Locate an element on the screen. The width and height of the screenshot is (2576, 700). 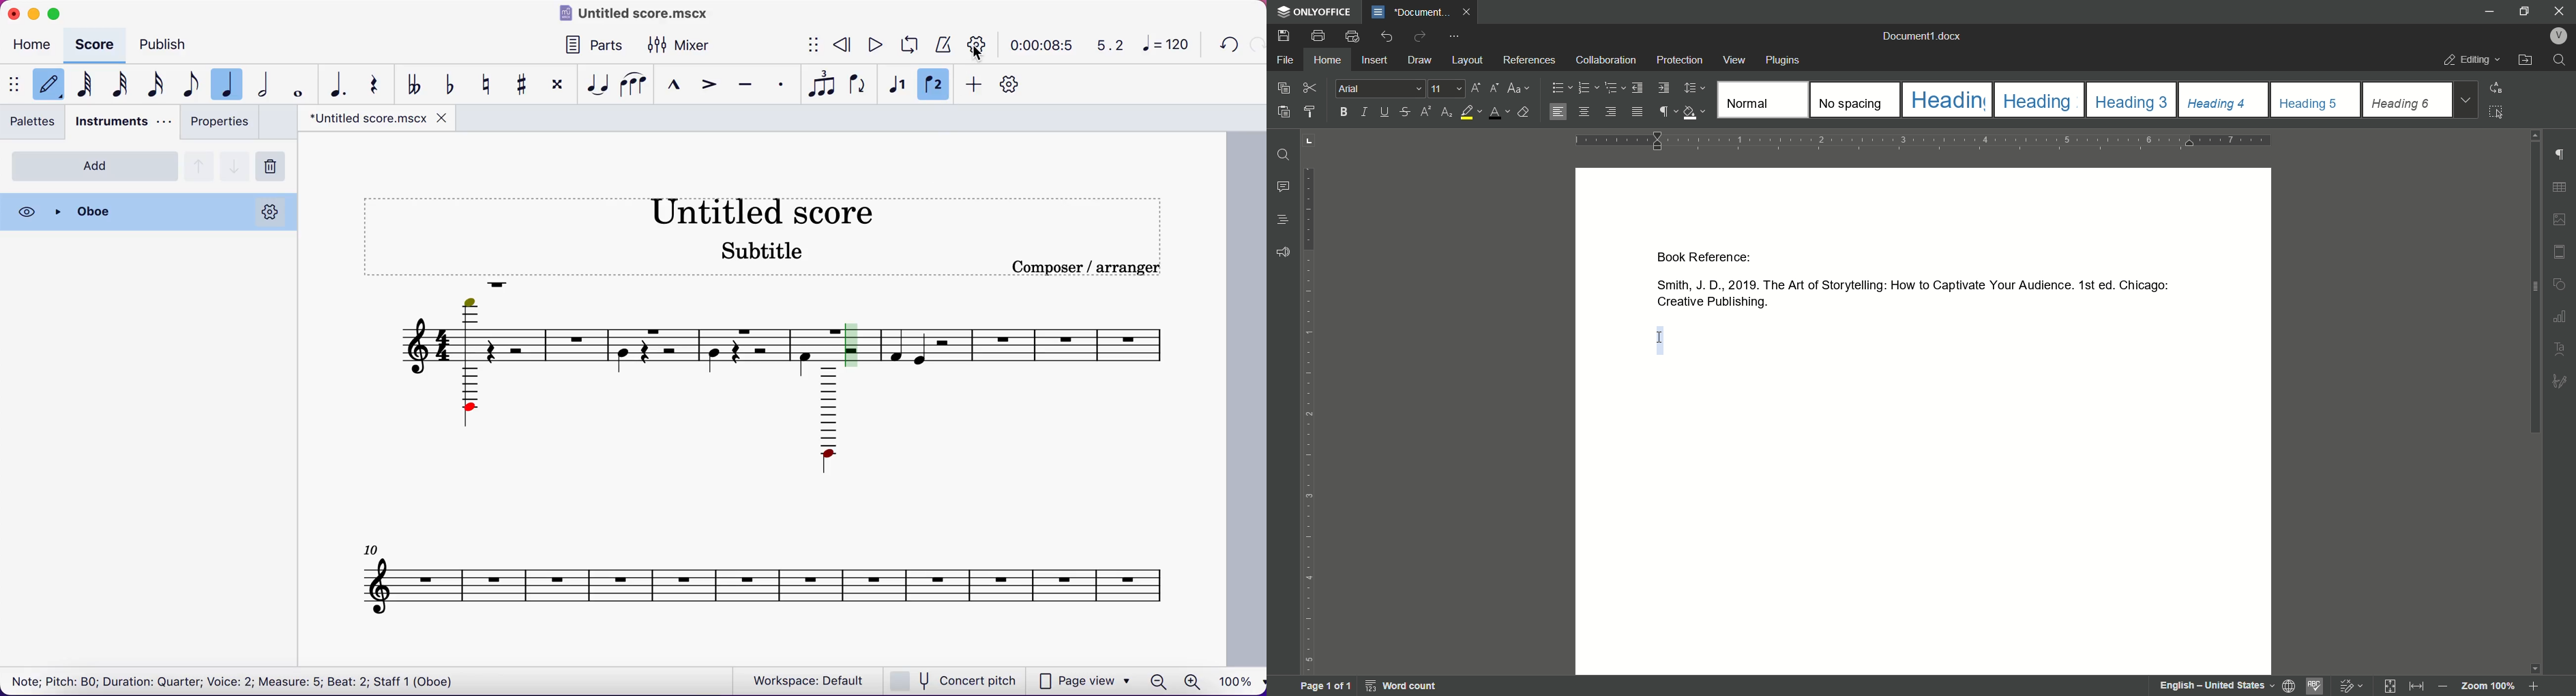
"Untitled score.mscx is located at coordinates (367, 118).